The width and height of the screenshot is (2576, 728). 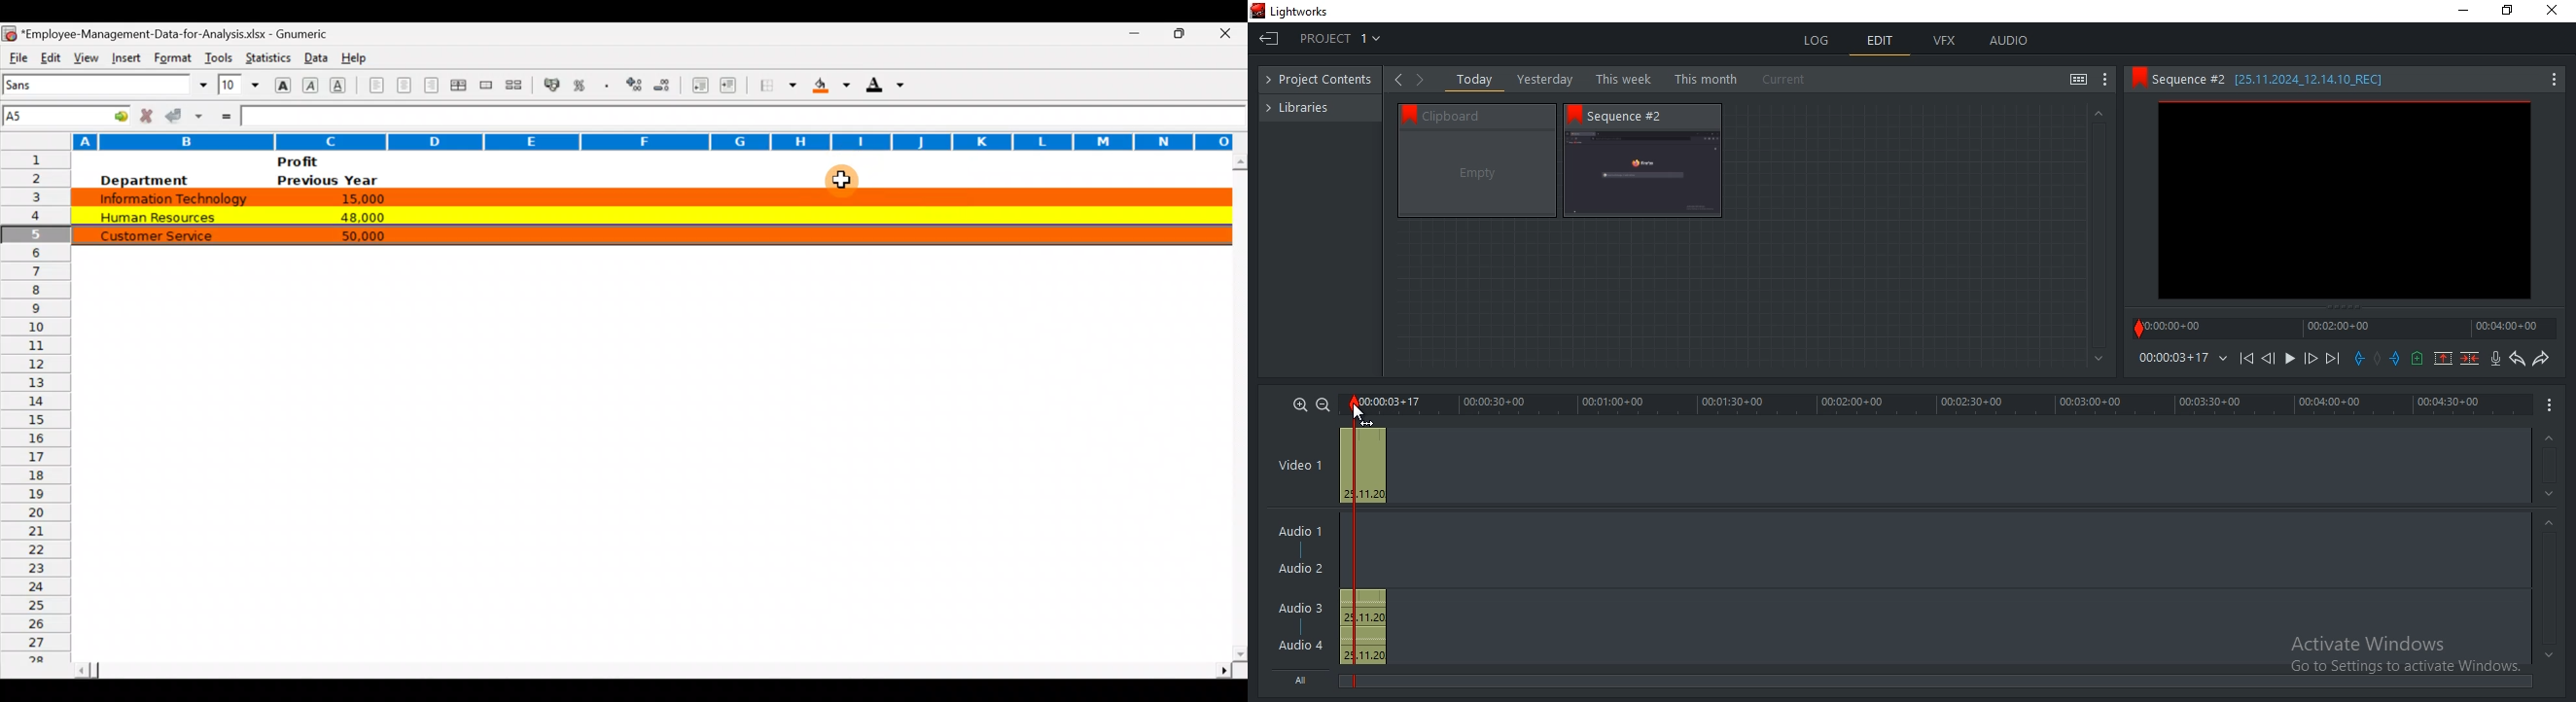 What do you see at coordinates (186, 115) in the screenshot?
I see `Accept change` at bounding box center [186, 115].